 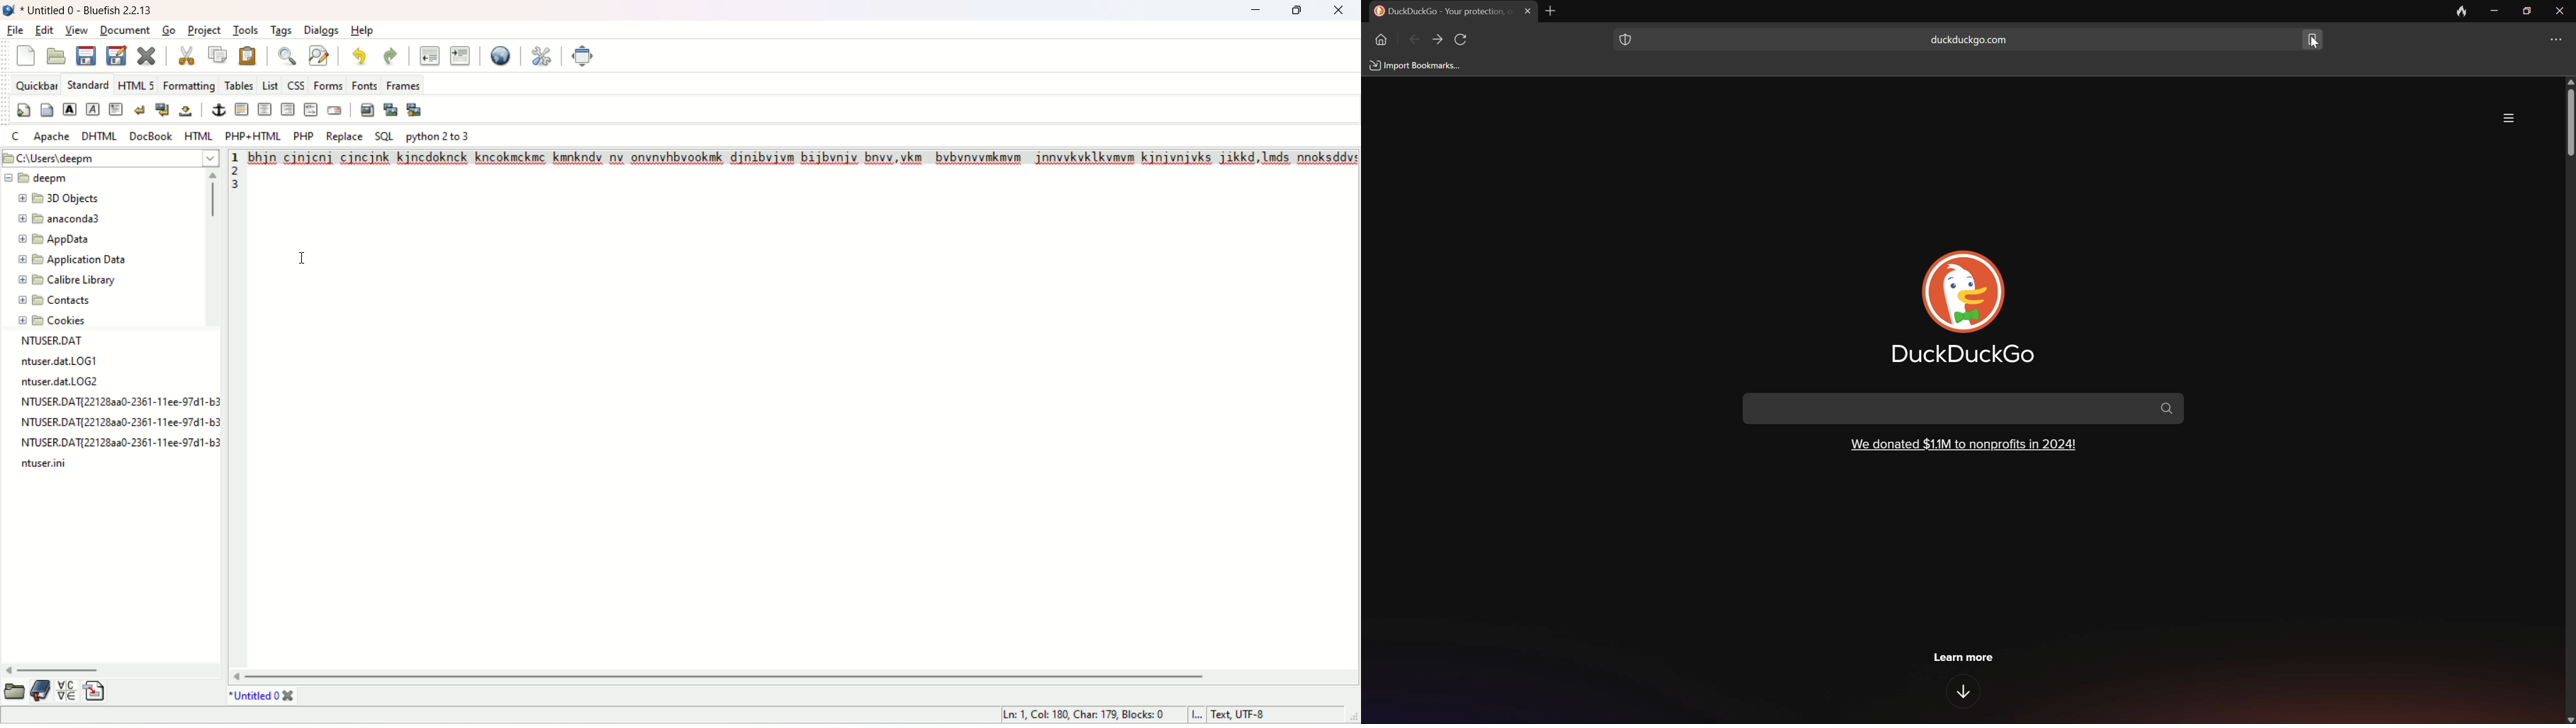 What do you see at coordinates (362, 29) in the screenshot?
I see `help` at bounding box center [362, 29].